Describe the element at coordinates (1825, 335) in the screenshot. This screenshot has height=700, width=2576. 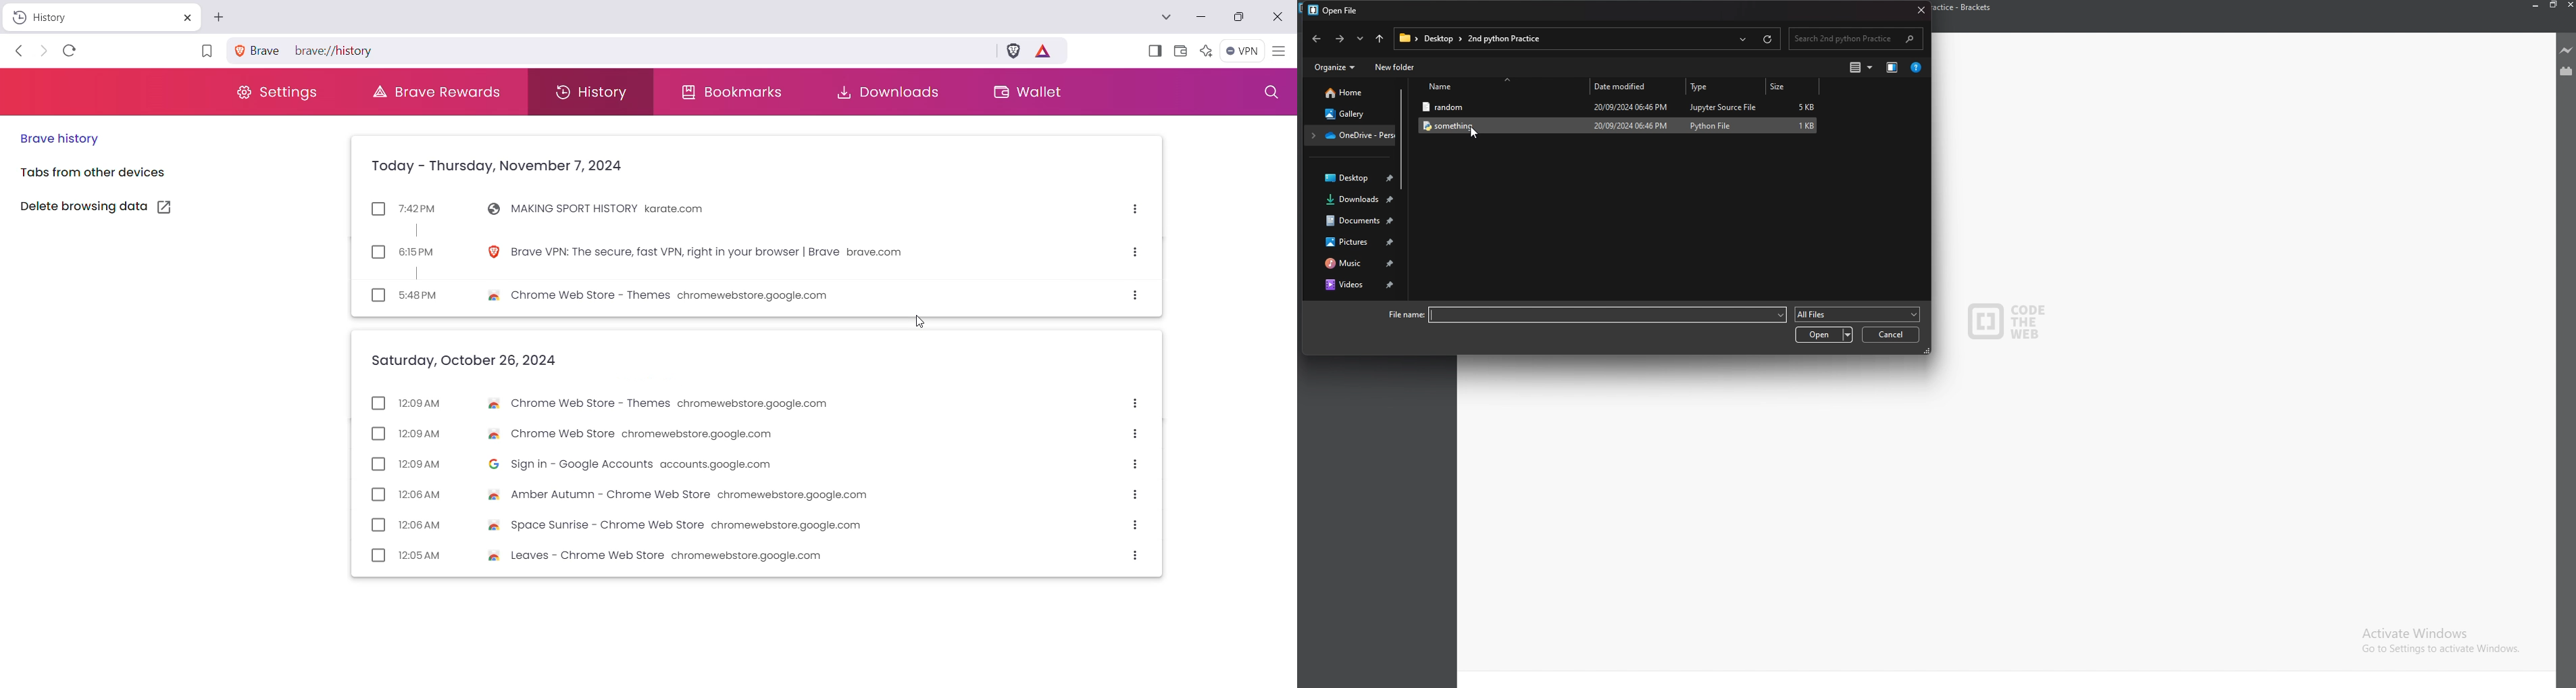
I see `open` at that location.